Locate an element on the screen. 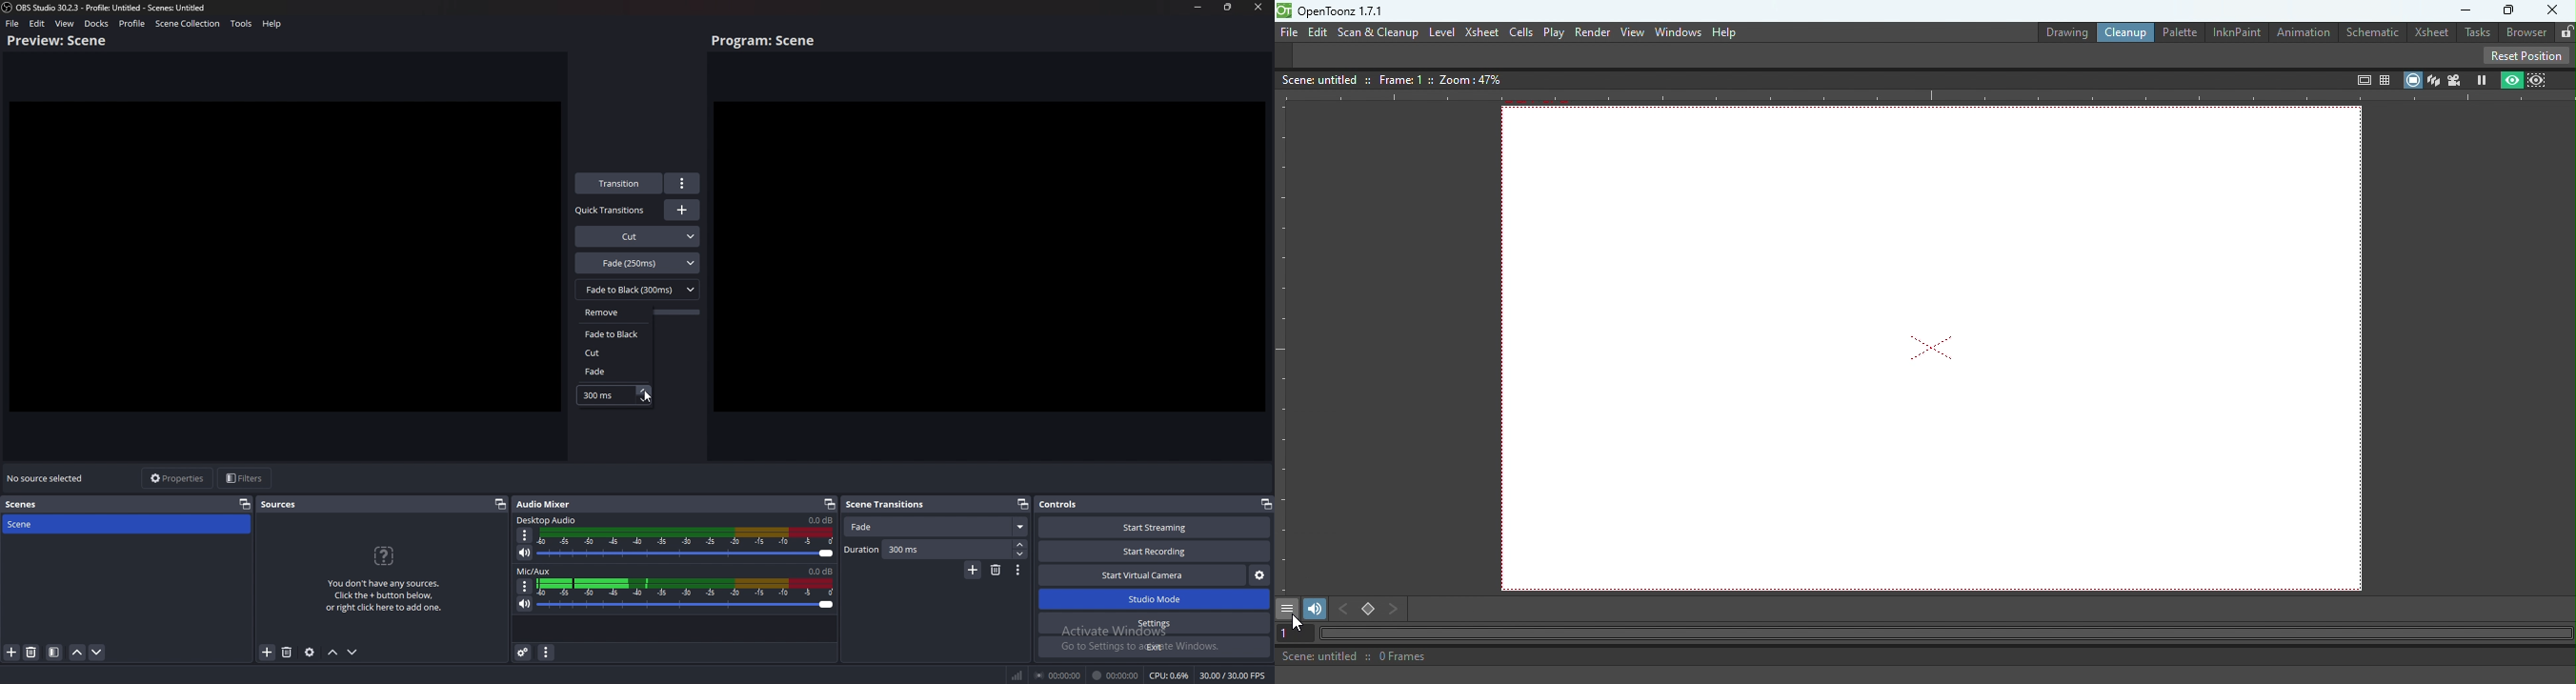  Settings is located at coordinates (1156, 624).